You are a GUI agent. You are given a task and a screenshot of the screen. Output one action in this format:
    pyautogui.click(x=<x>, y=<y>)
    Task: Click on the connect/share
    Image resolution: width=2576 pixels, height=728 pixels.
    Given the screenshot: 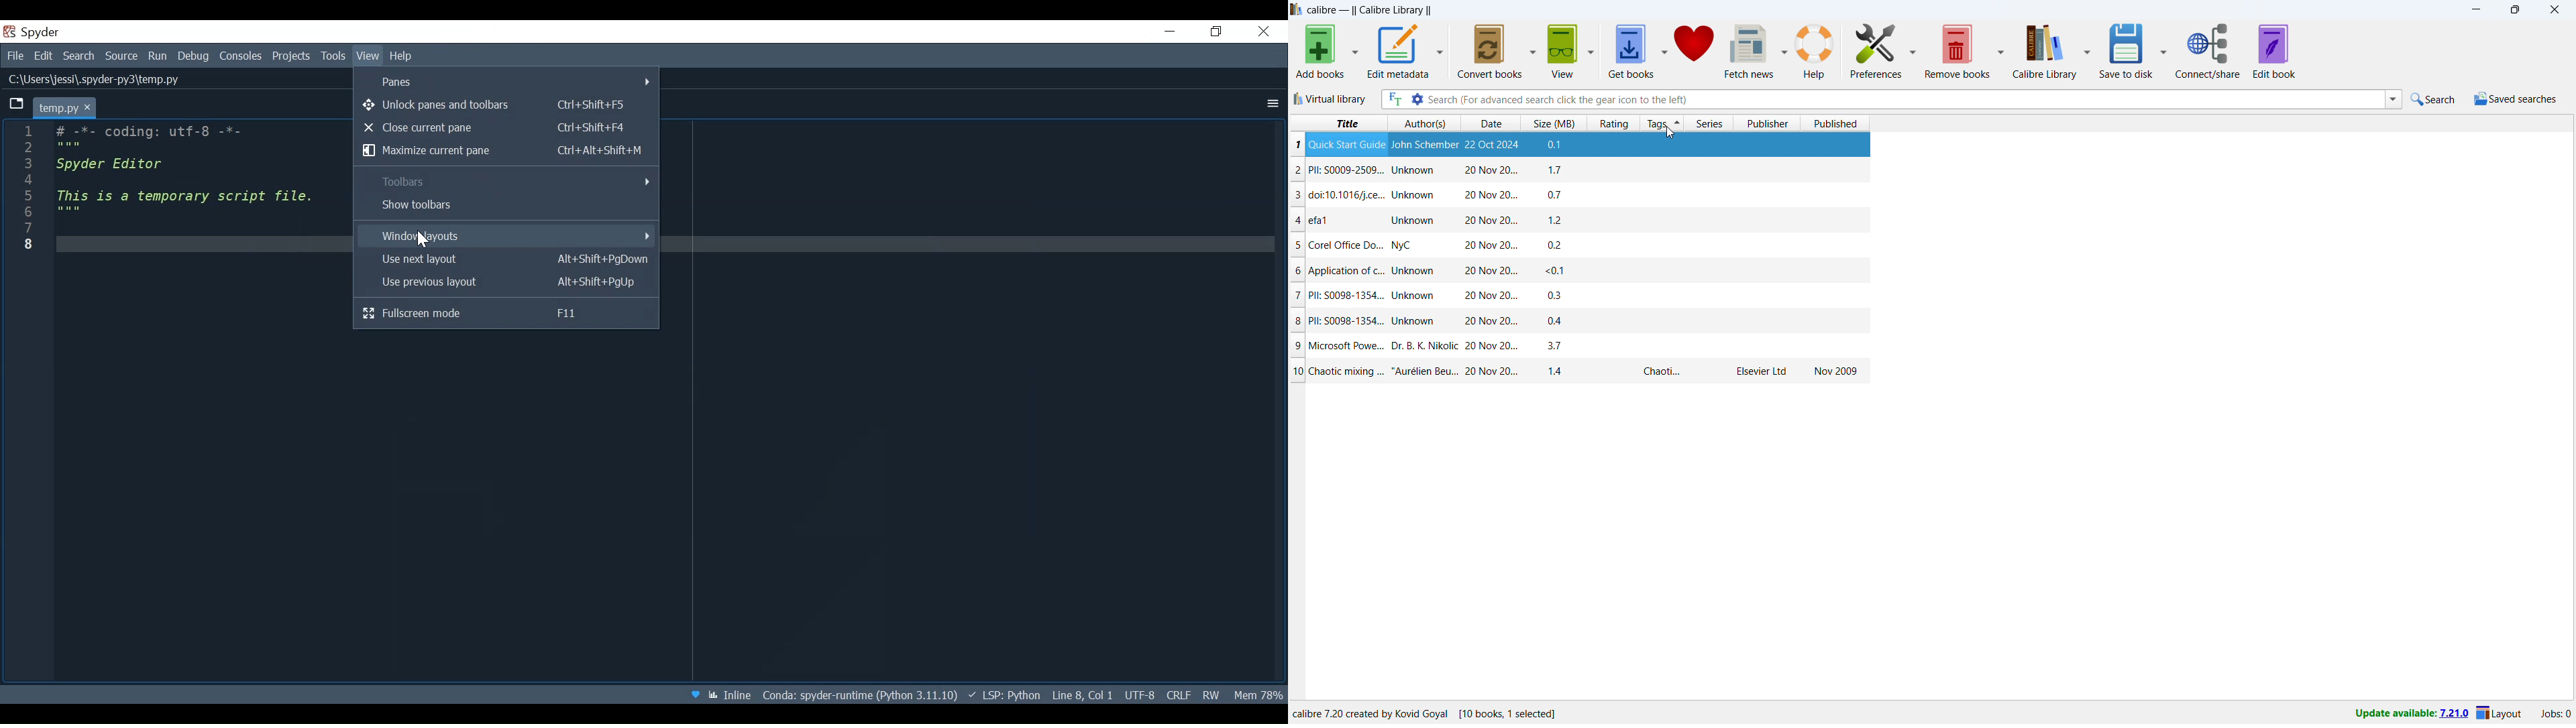 What is the action you would take?
    pyautogui.click(x=2208, y=51)
    